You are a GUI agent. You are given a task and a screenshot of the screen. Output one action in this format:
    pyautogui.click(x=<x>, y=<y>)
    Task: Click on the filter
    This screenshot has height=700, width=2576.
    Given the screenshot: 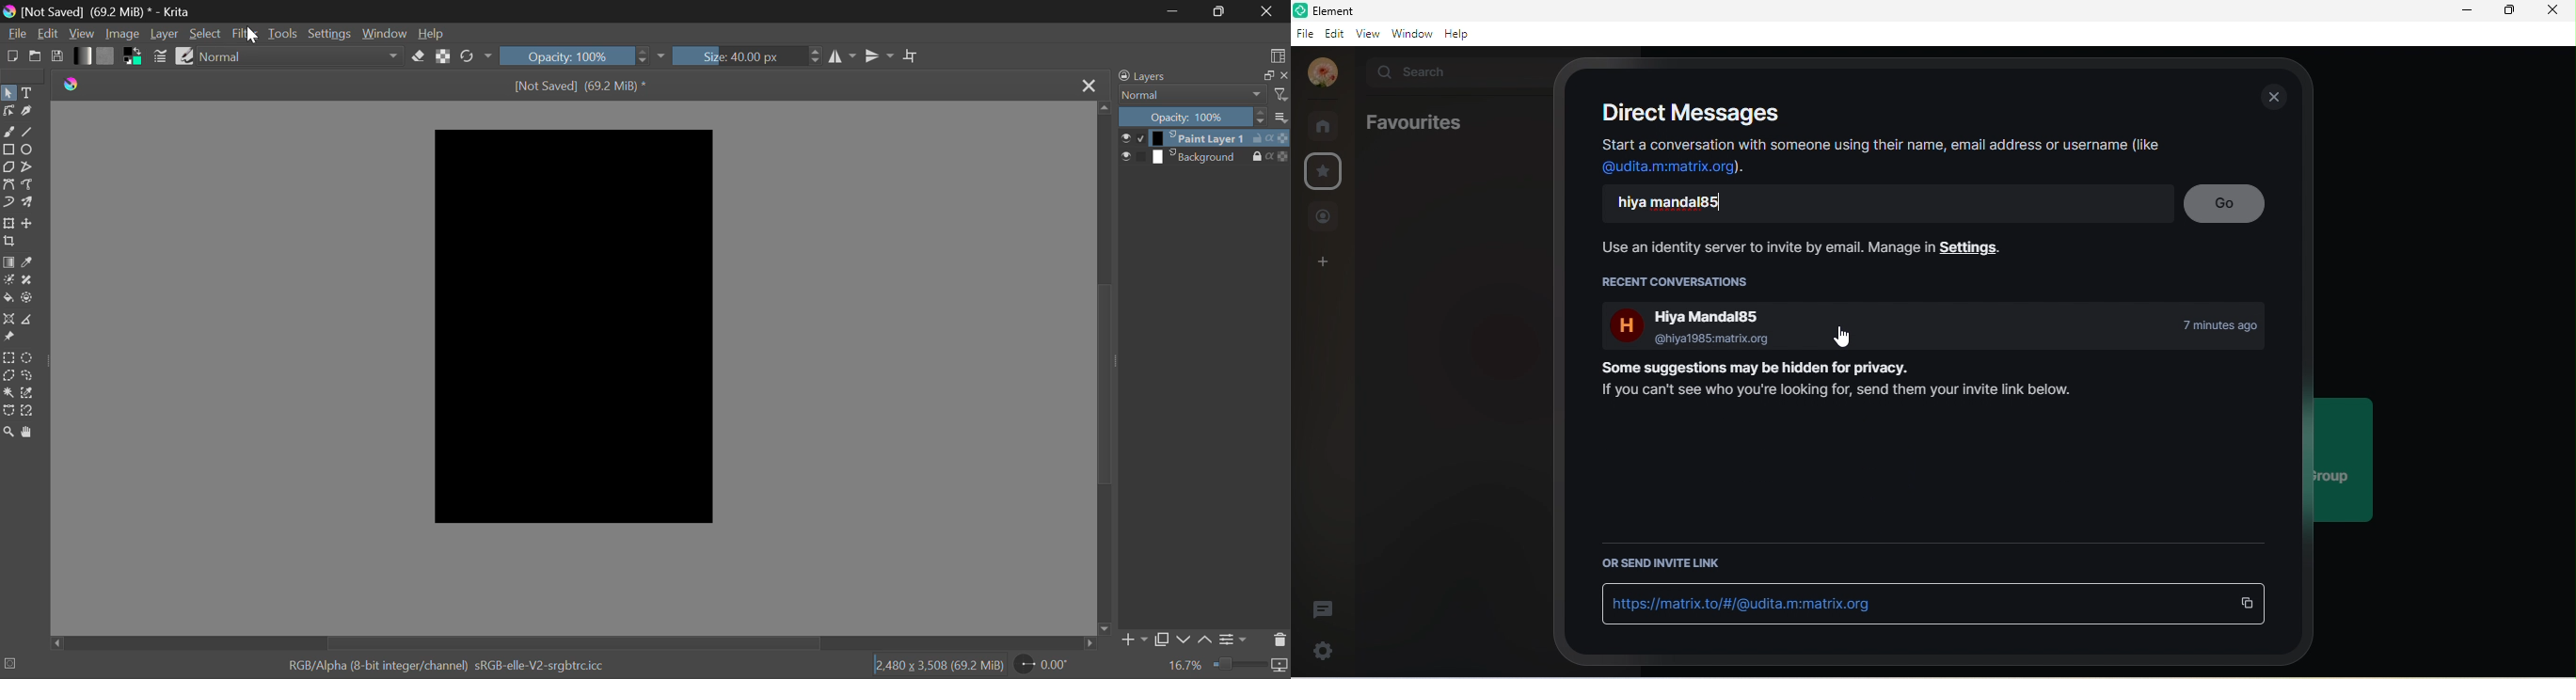 What is the action you would take?
    pyautogui.click(x=1279, y=94)
    